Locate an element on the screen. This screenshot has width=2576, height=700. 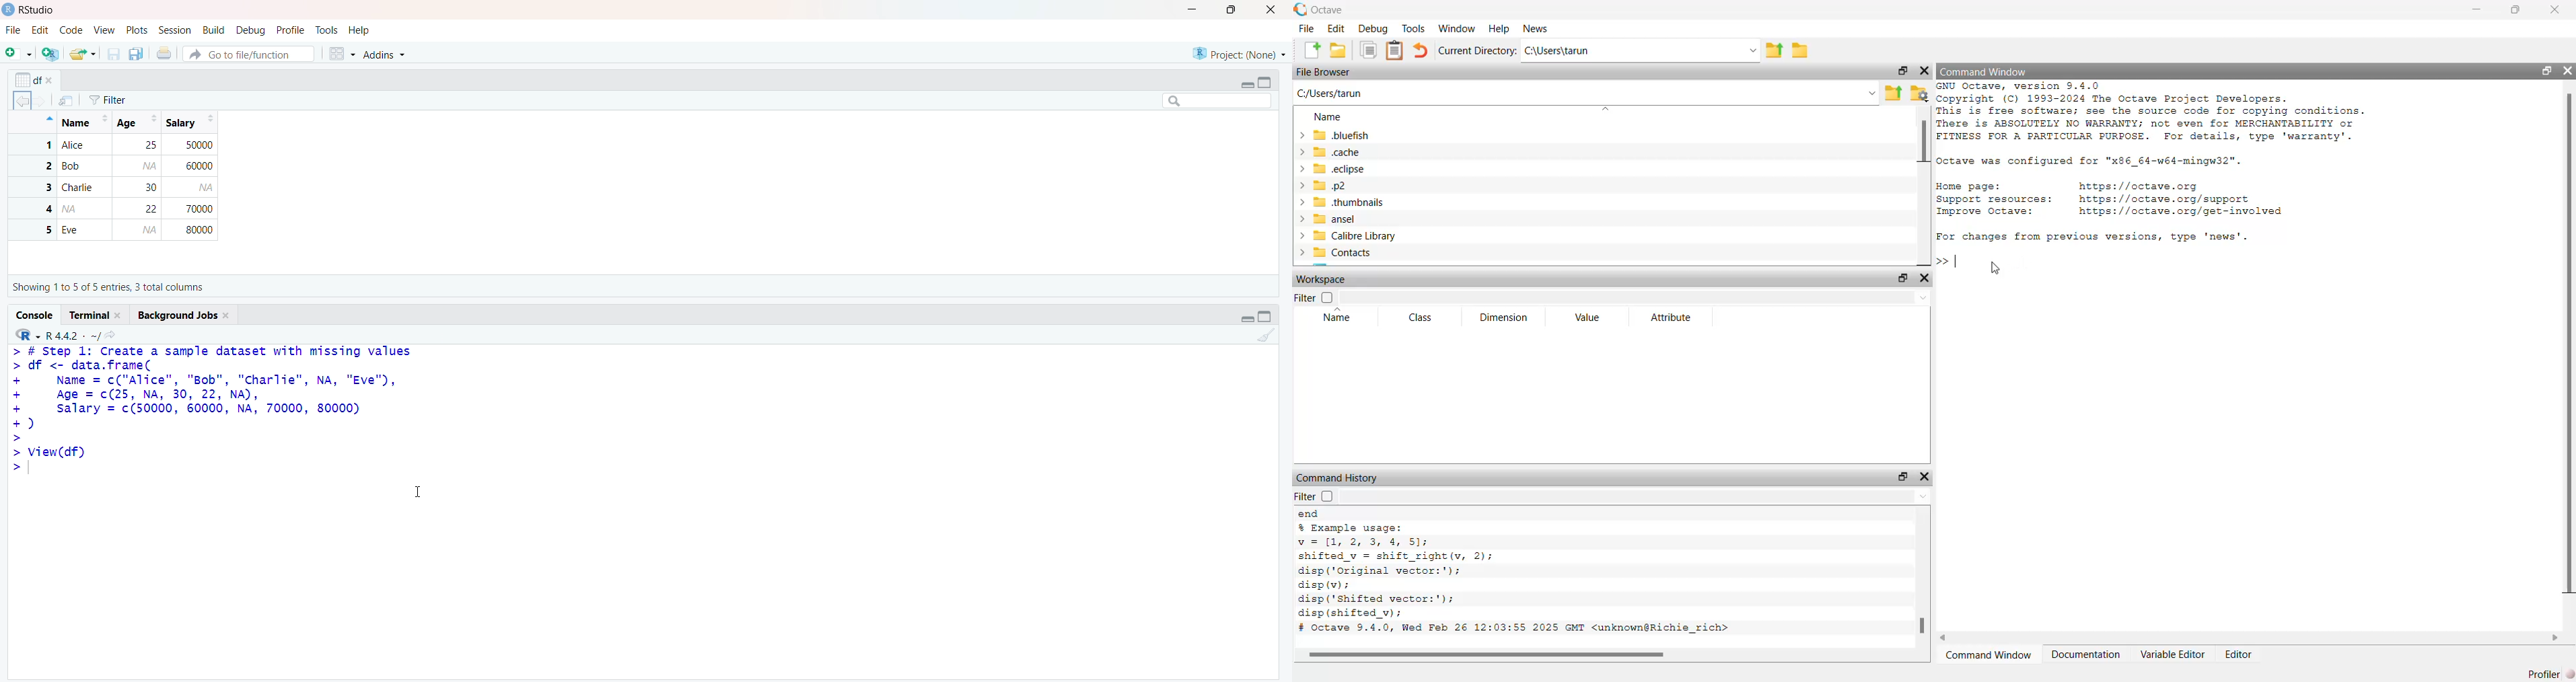
Console is located at coordinates (33, 315).